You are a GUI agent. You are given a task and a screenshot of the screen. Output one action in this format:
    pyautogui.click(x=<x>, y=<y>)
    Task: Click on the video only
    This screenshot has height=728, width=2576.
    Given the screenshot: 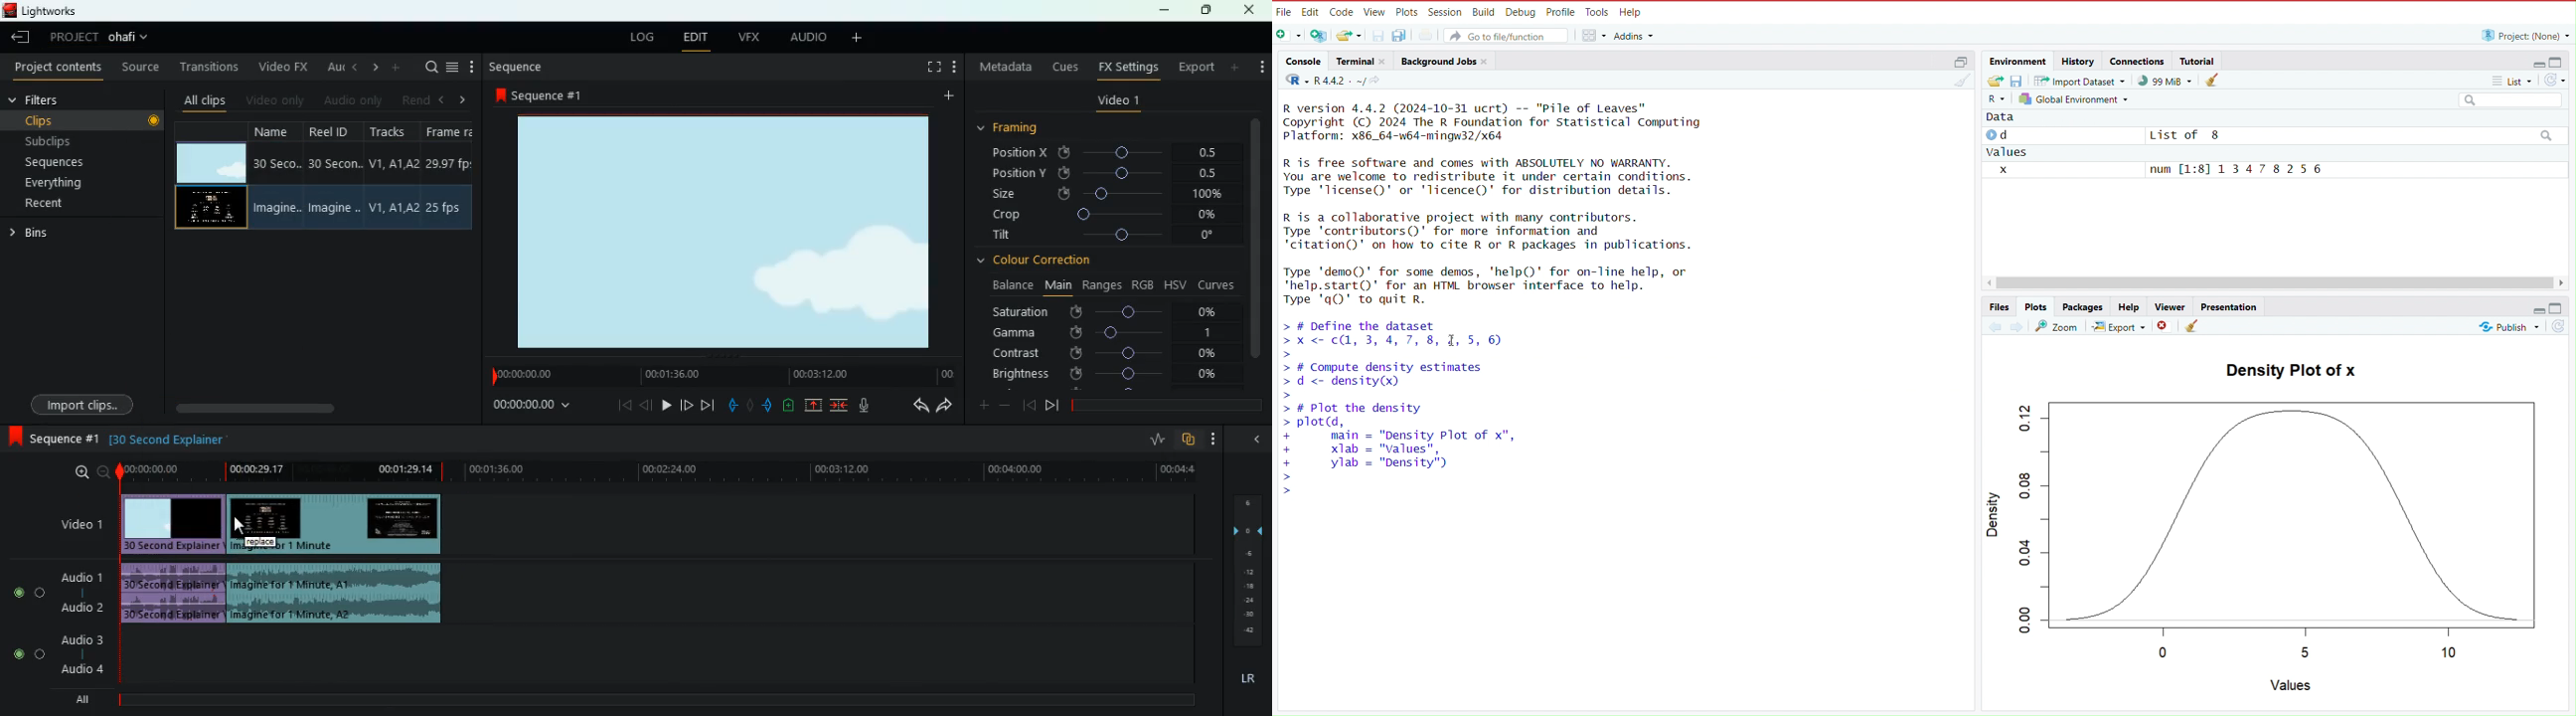 What is the action you would take?
    pyautogui.click(x=275, y=99)
    